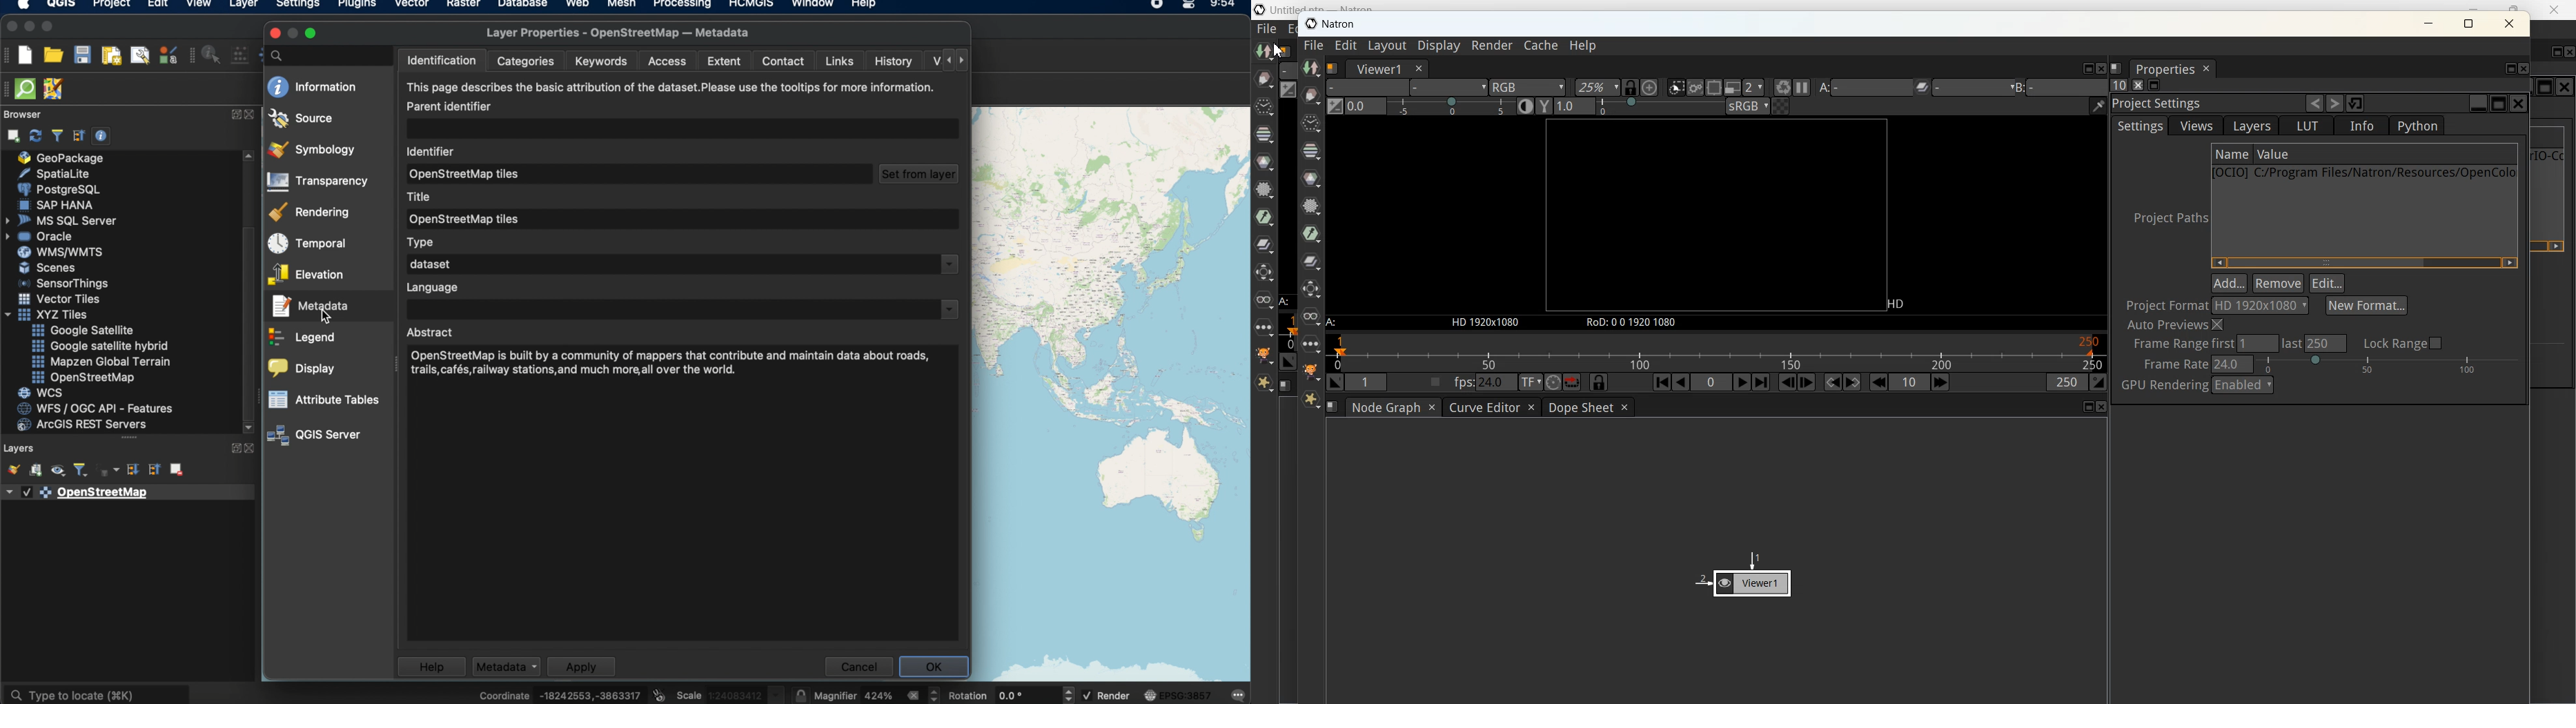 Image resolution: width=2576 pixels, height=728 pixels. Describe the element at coordinates (1240, 694) in the screenshot. I see `messages` at that location.